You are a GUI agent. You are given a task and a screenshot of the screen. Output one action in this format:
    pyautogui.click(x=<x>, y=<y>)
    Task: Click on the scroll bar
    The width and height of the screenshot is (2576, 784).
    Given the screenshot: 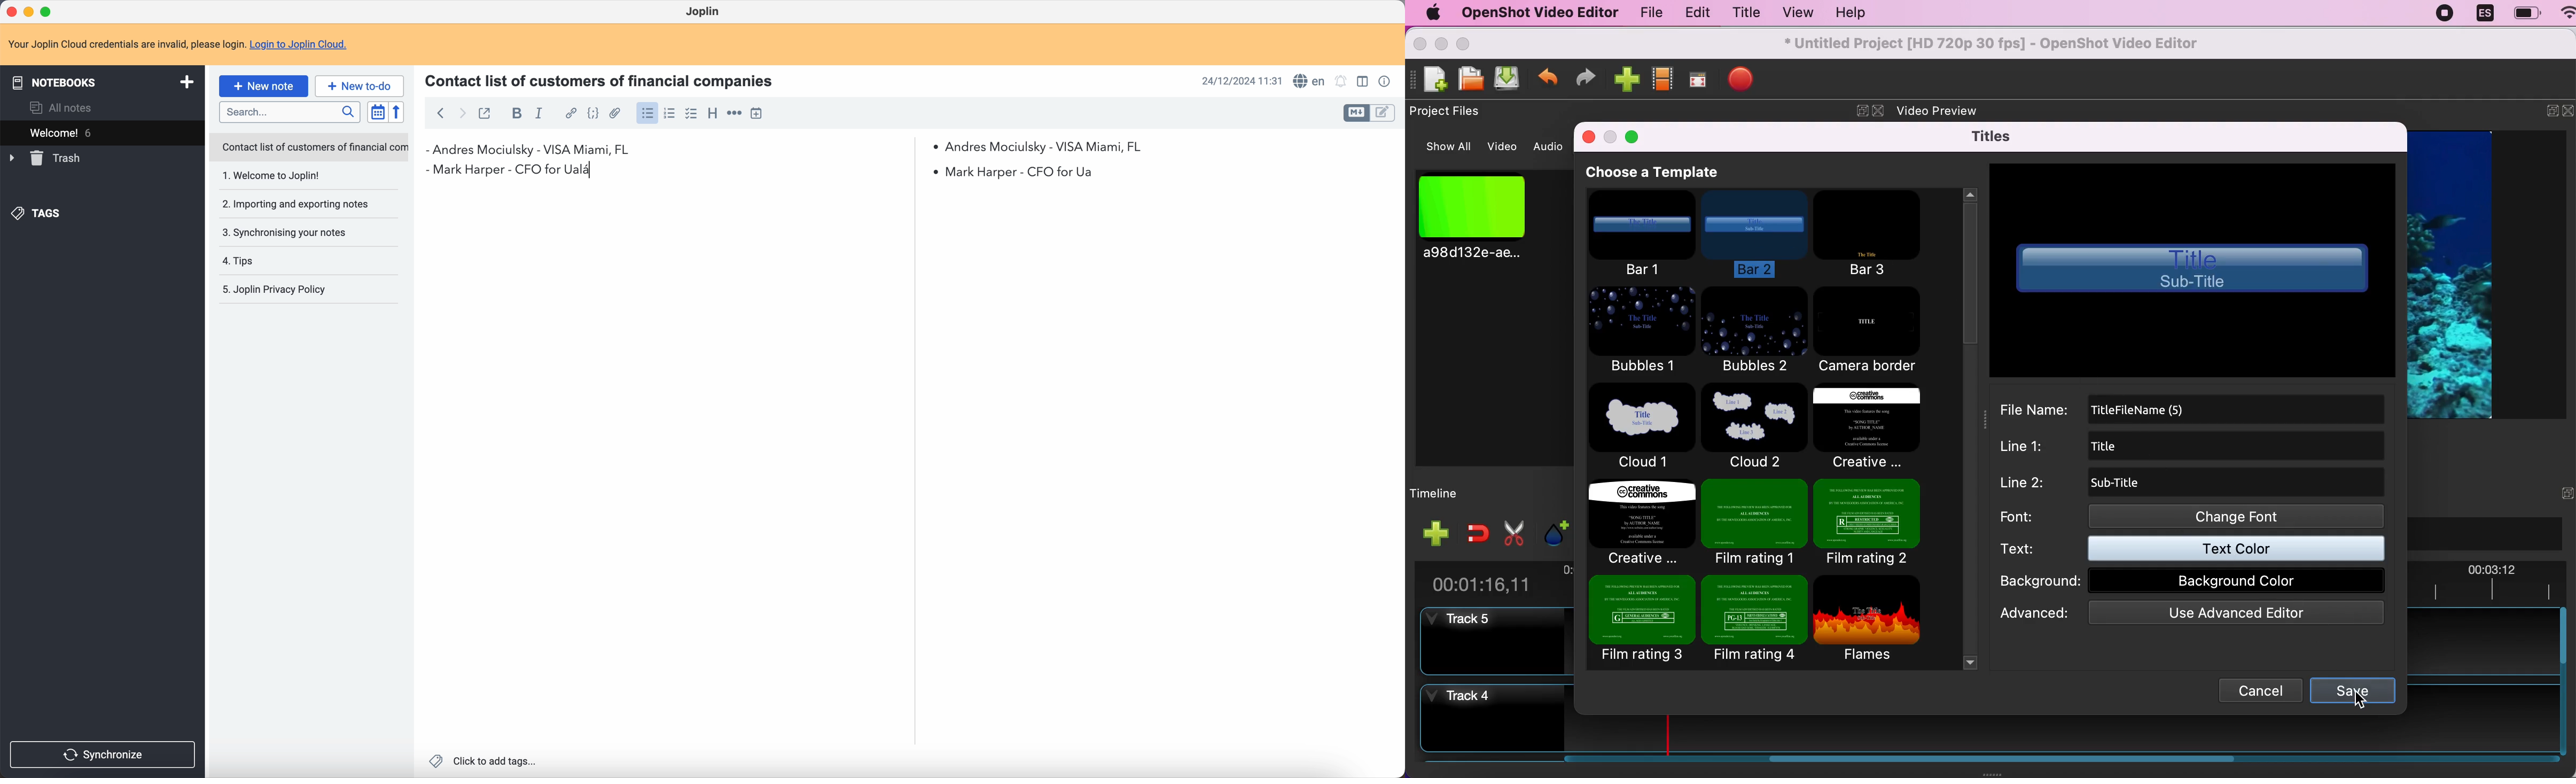 What is the action you would take?
    pyautogui.click(x=1396, y=245)
    